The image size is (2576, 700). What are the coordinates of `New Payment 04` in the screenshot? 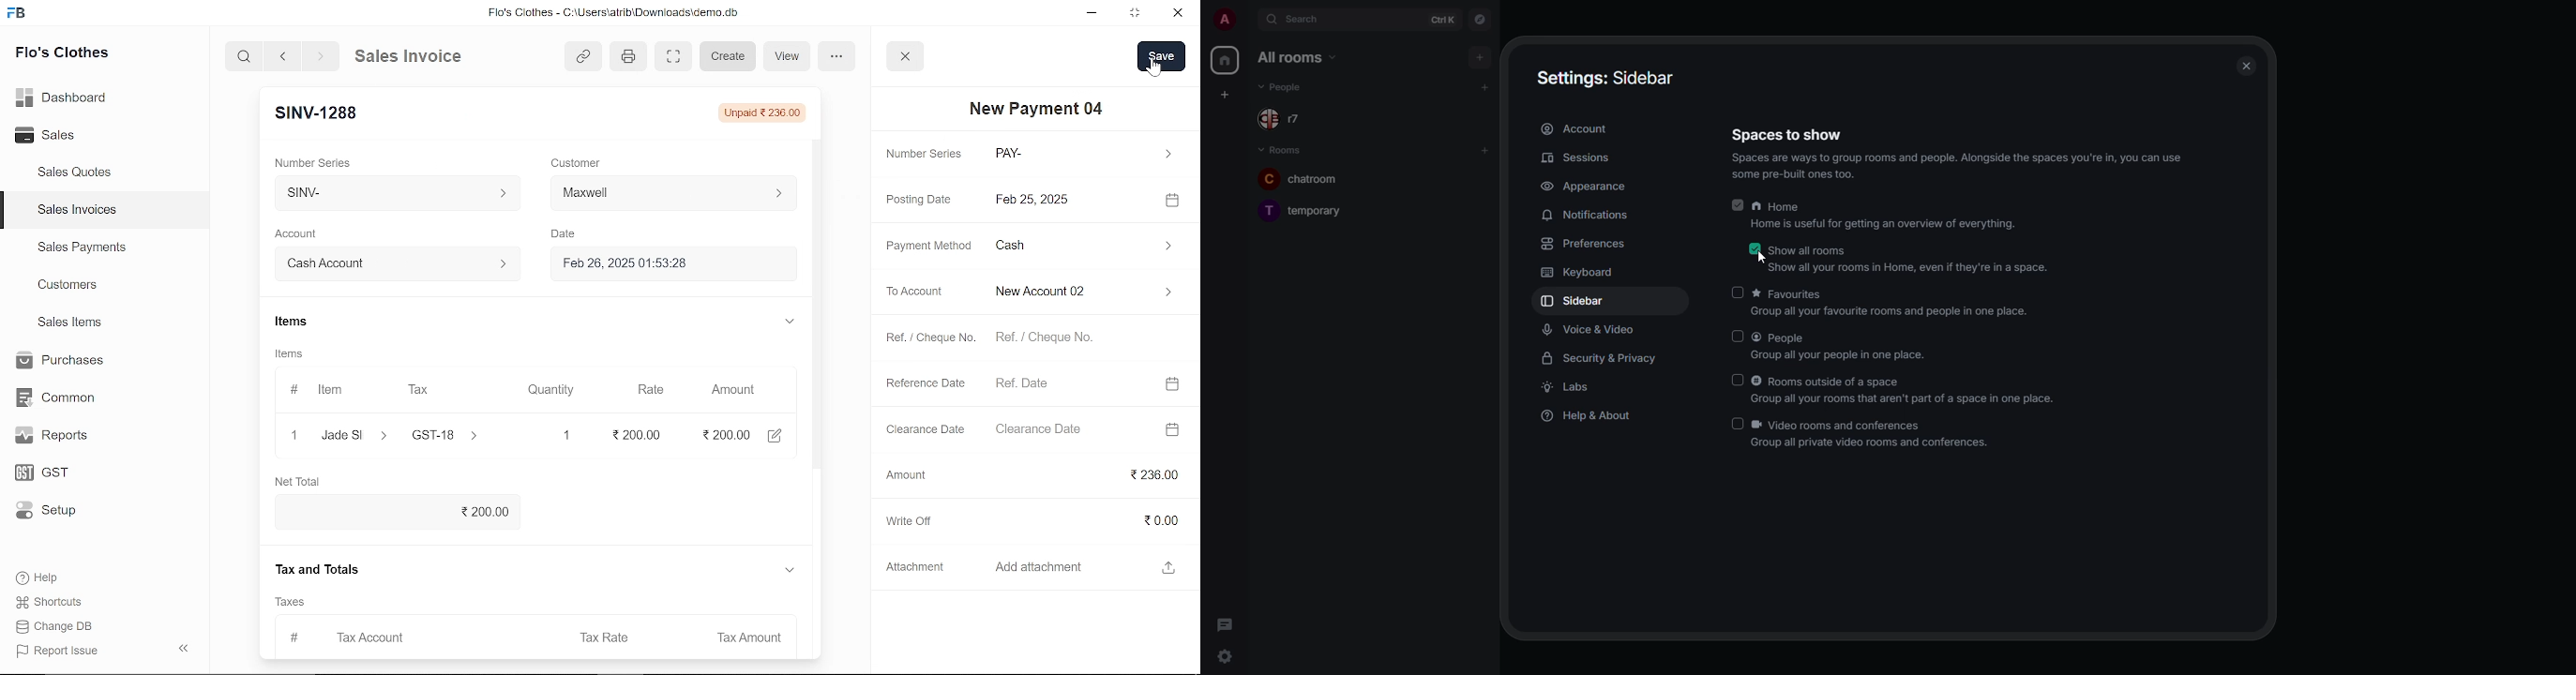 It's located at (1039, 108).